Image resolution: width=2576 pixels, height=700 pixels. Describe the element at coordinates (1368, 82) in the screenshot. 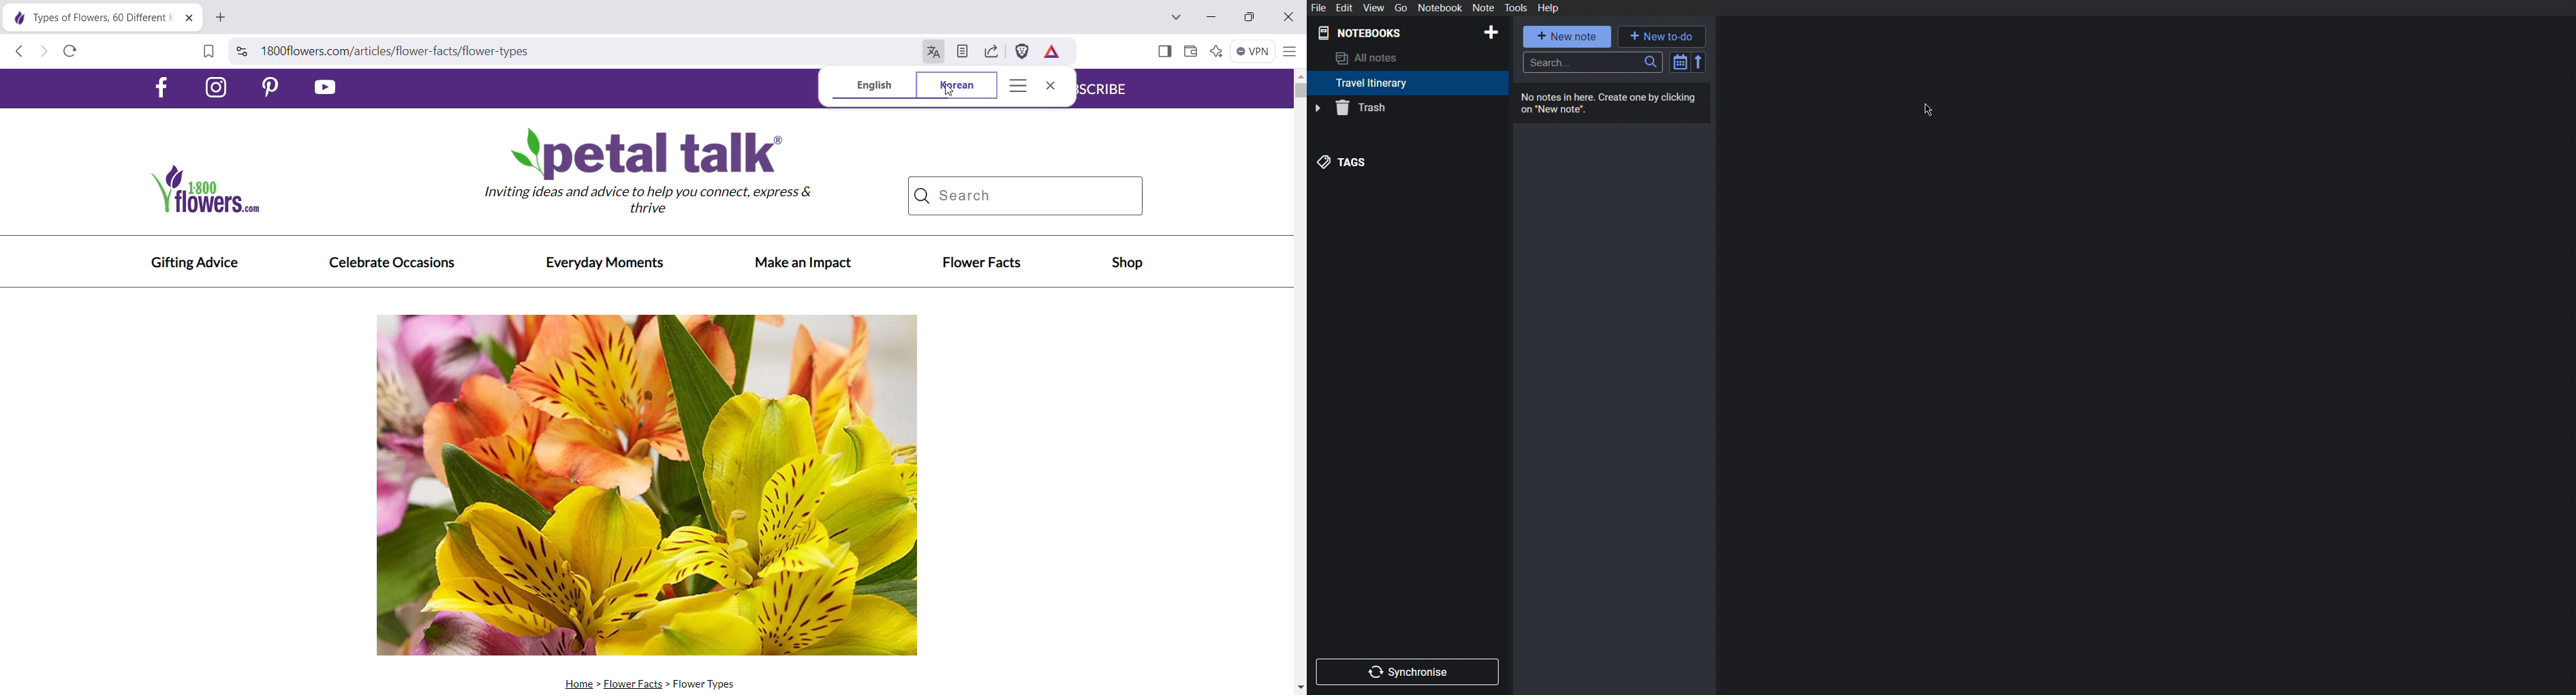

I see `Travel Itinerary` at that location.